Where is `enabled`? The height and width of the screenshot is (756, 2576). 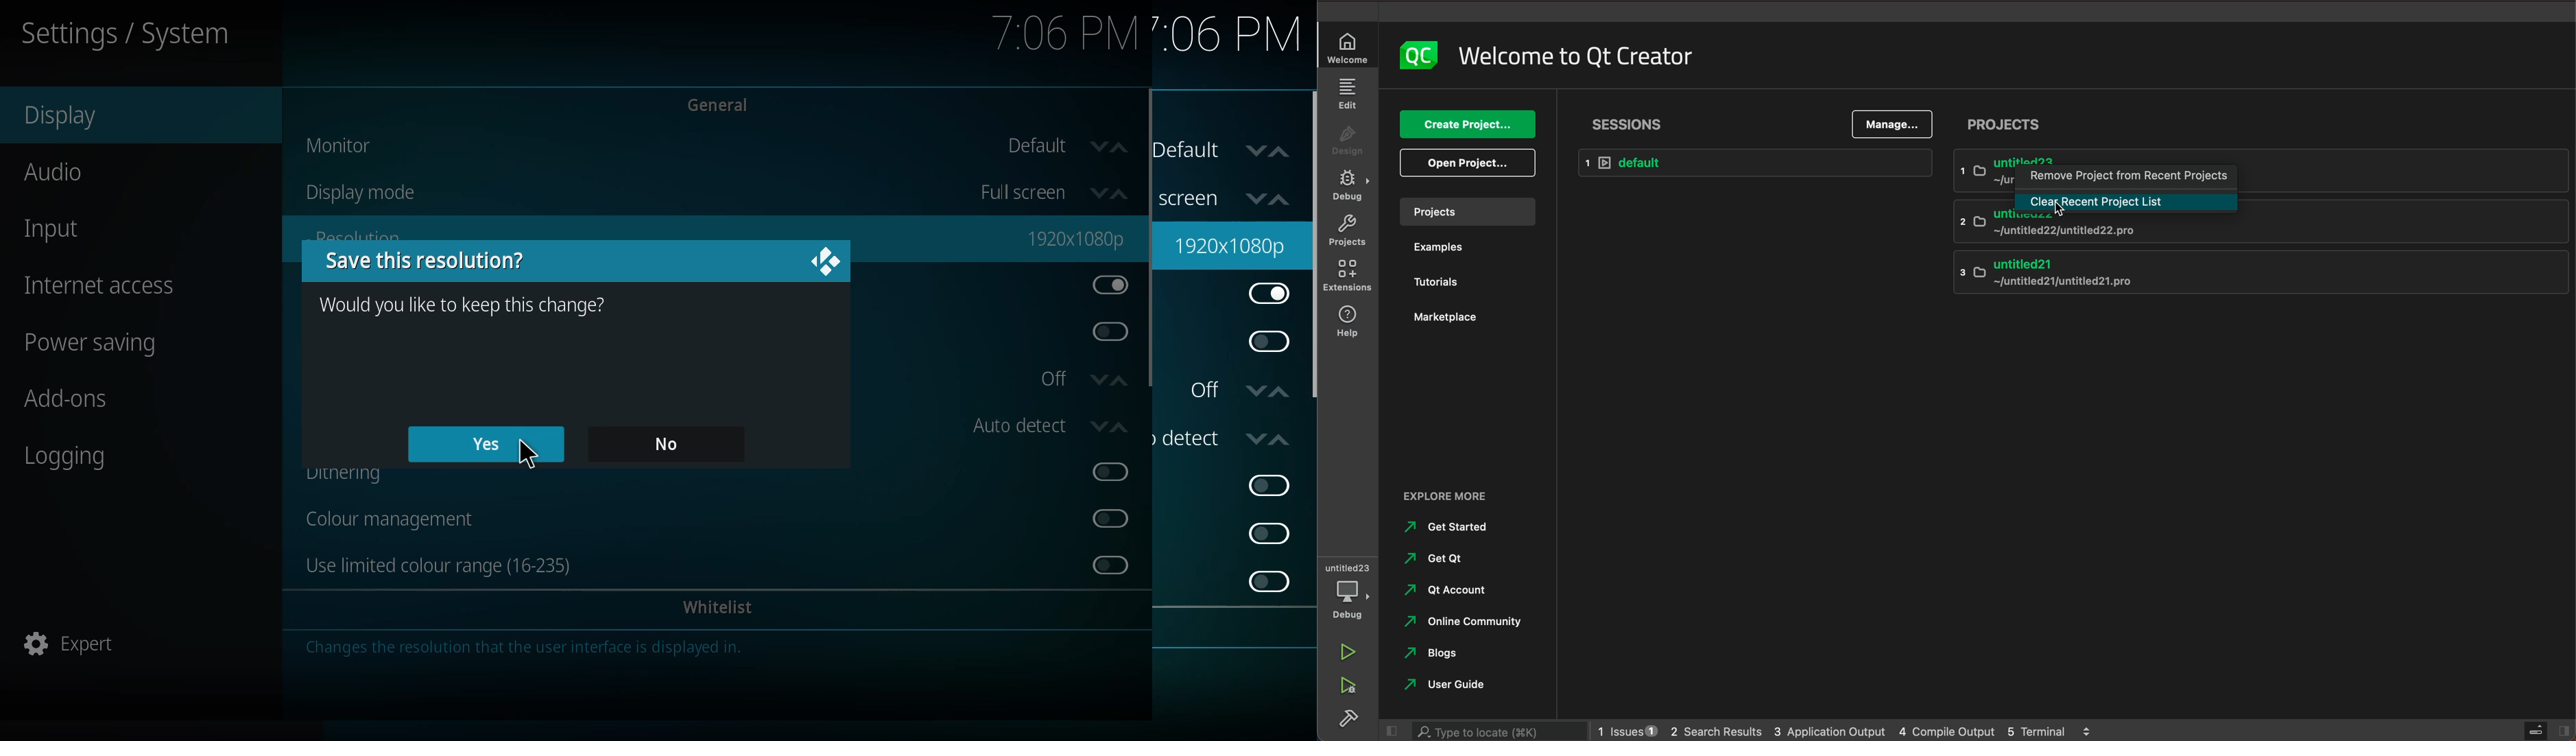 enabled is located at coordinates (1270, 295).